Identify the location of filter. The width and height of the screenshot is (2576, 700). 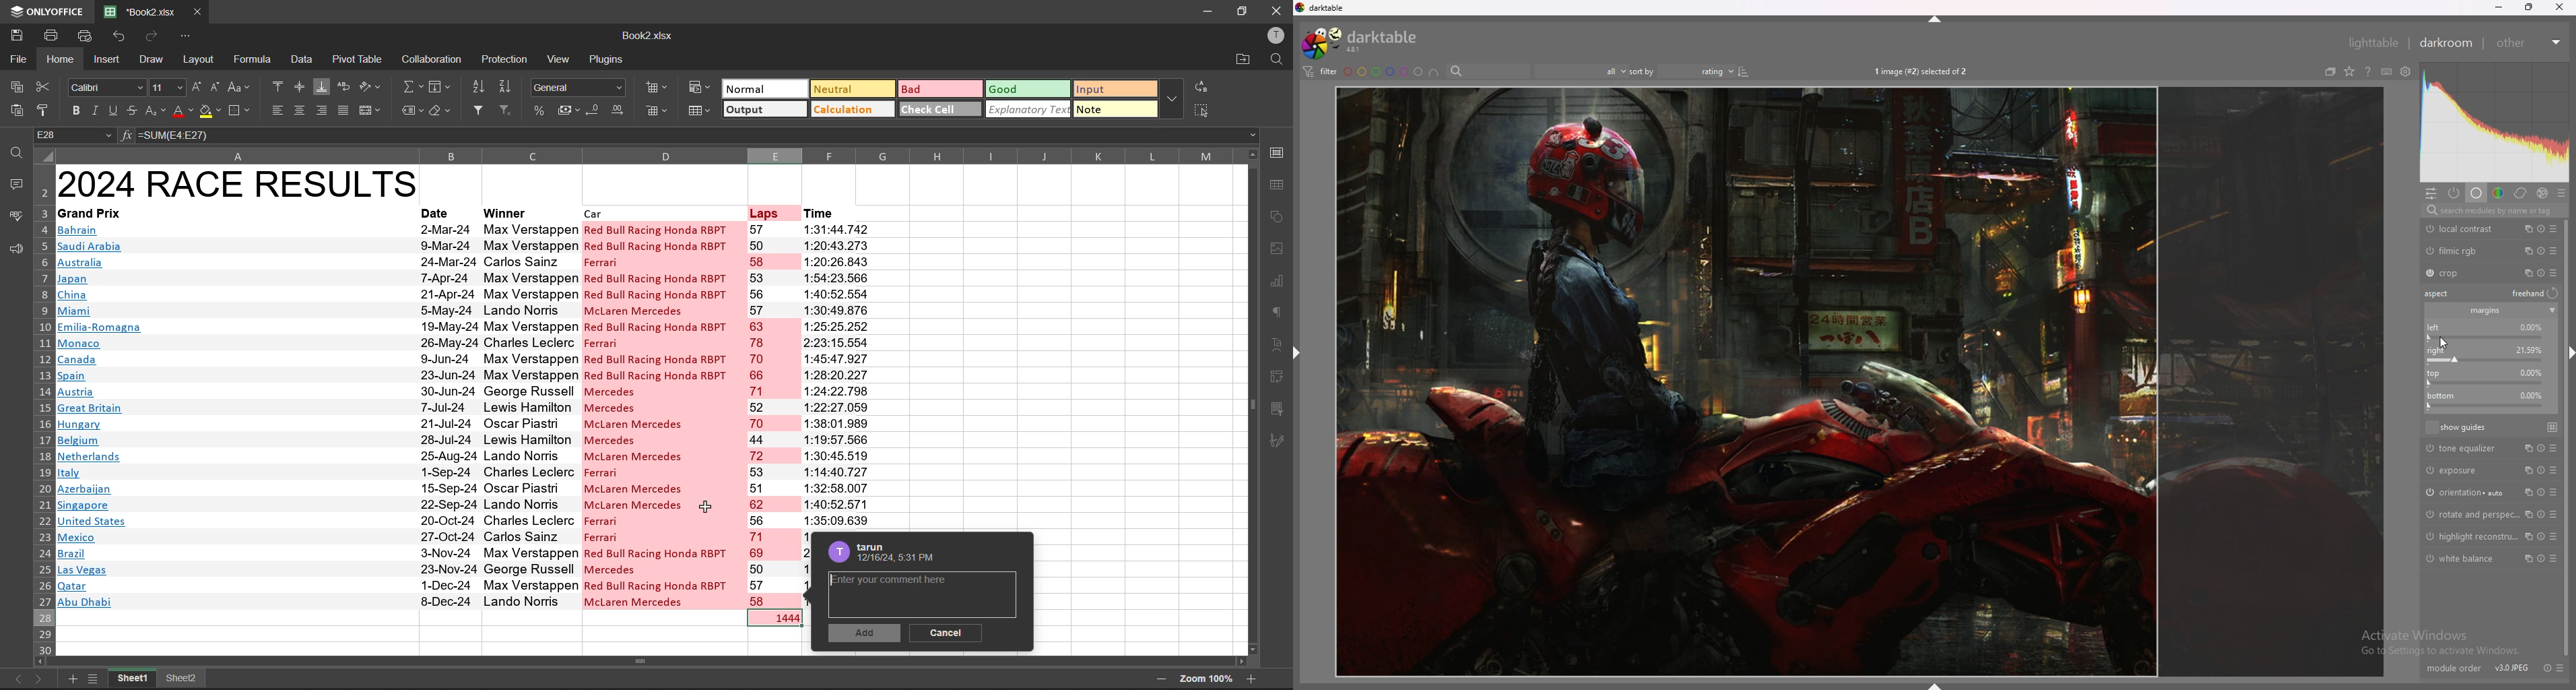
(1320, 72).